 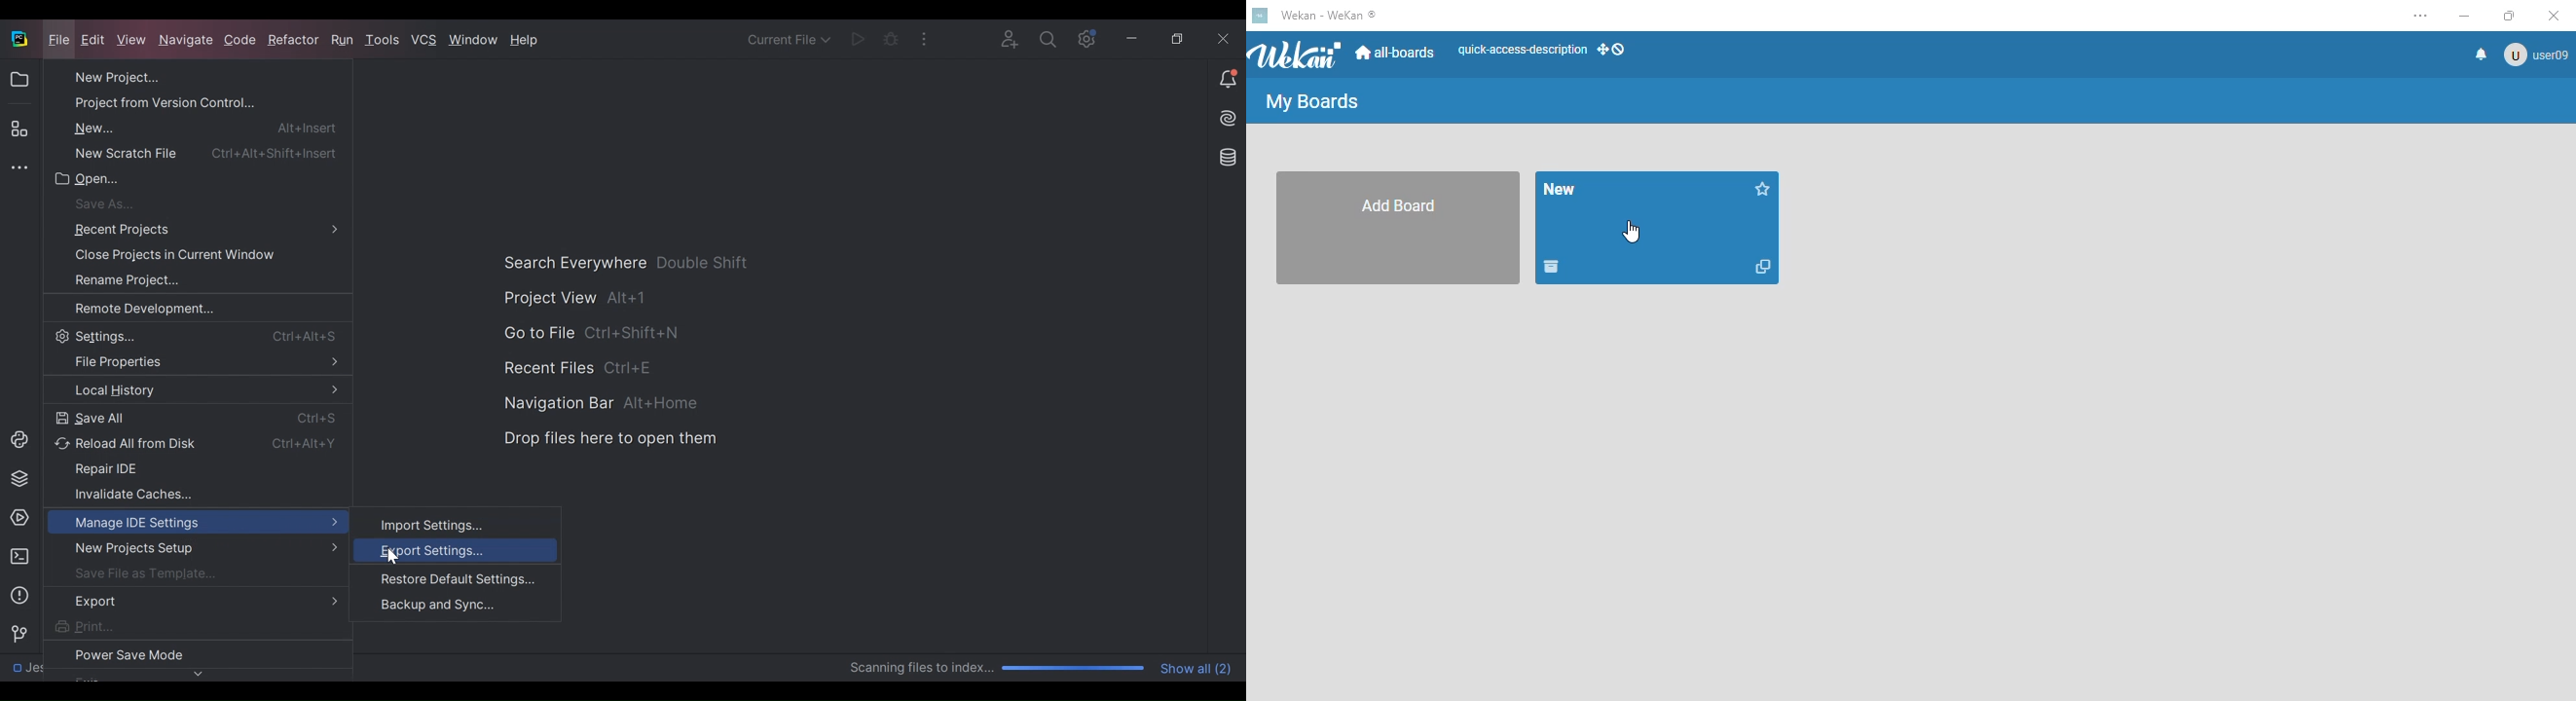 I want to click on New, so click(x=191, y=128).